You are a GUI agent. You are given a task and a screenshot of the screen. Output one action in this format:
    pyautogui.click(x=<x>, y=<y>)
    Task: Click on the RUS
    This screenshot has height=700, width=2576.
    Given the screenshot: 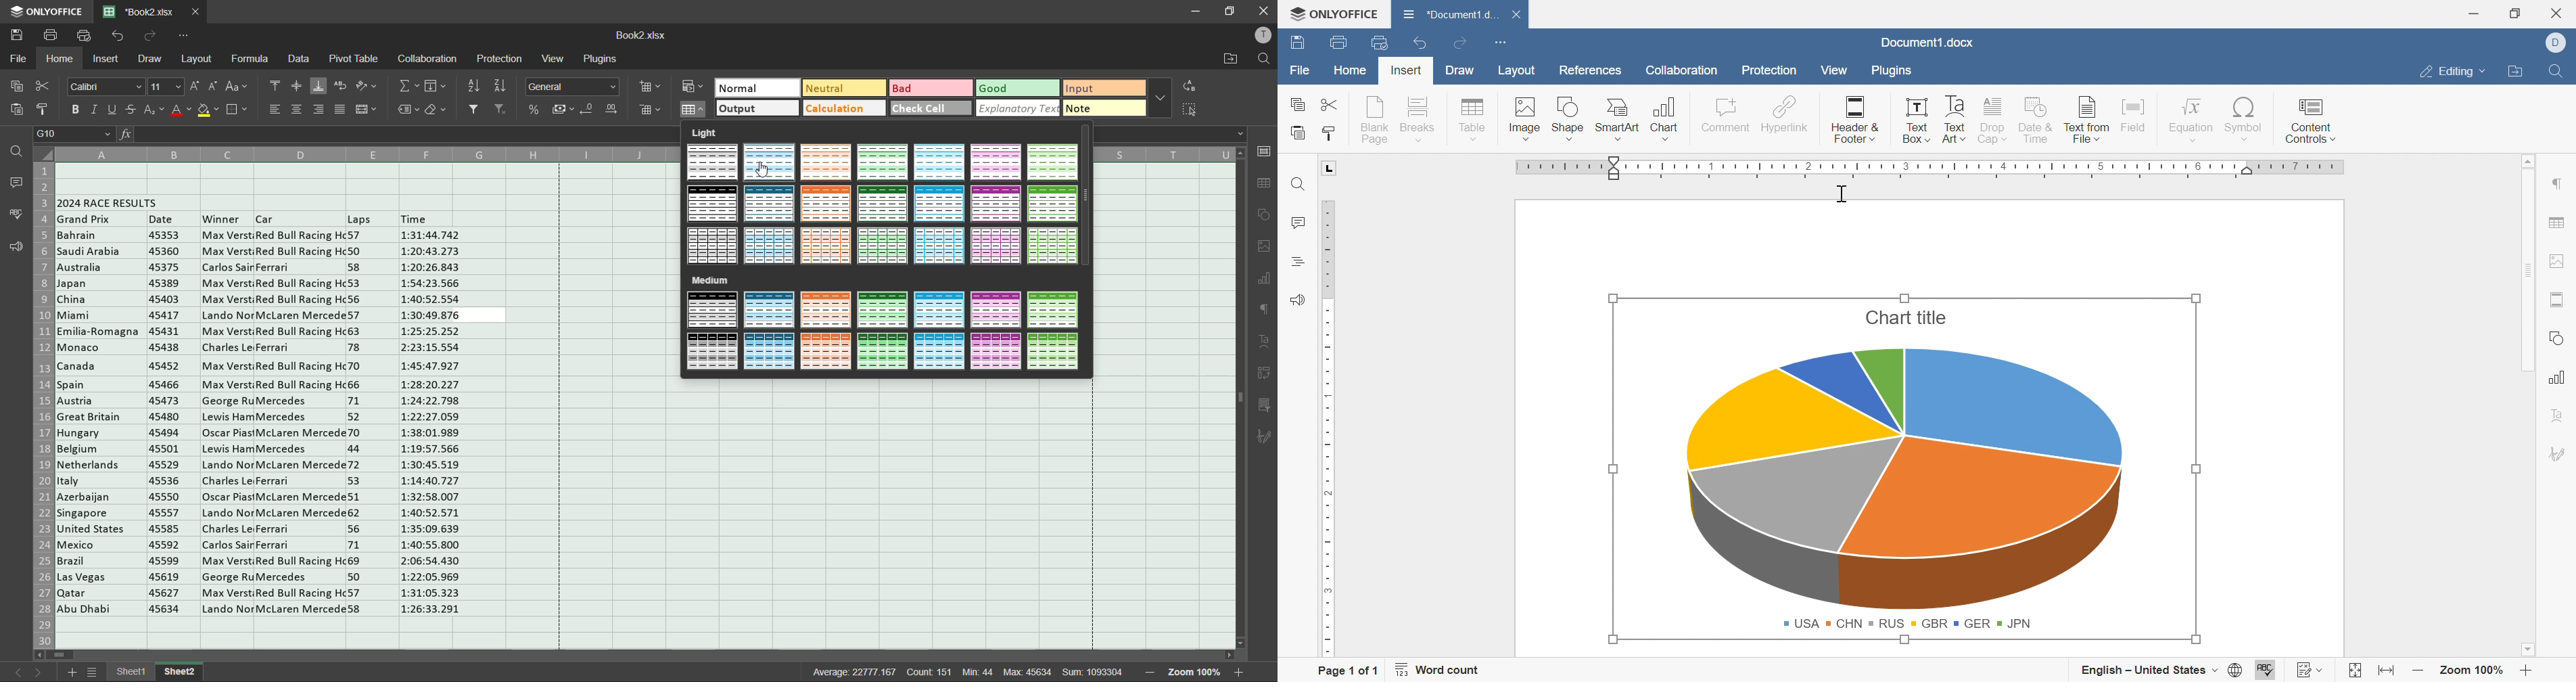 What is the action you would take?
    pyautogui.click(x=1888, y=623)
    